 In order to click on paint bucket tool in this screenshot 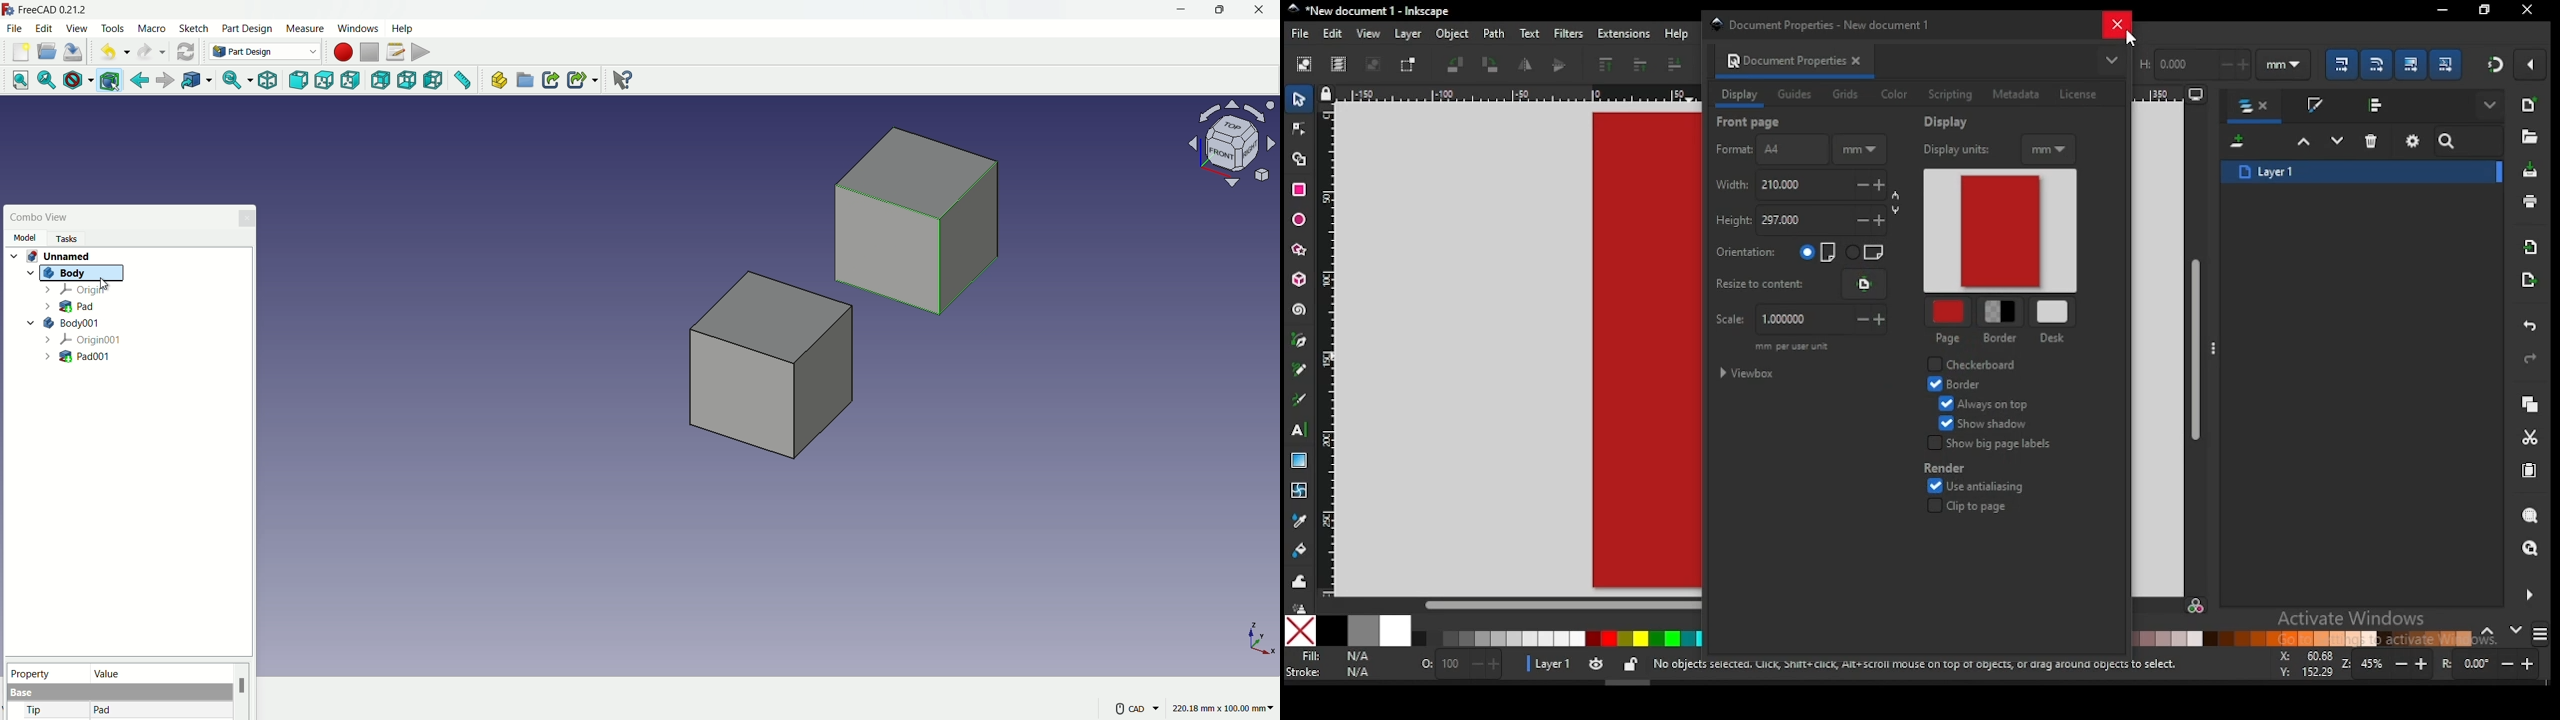, I will do `click(1301, 548)`.